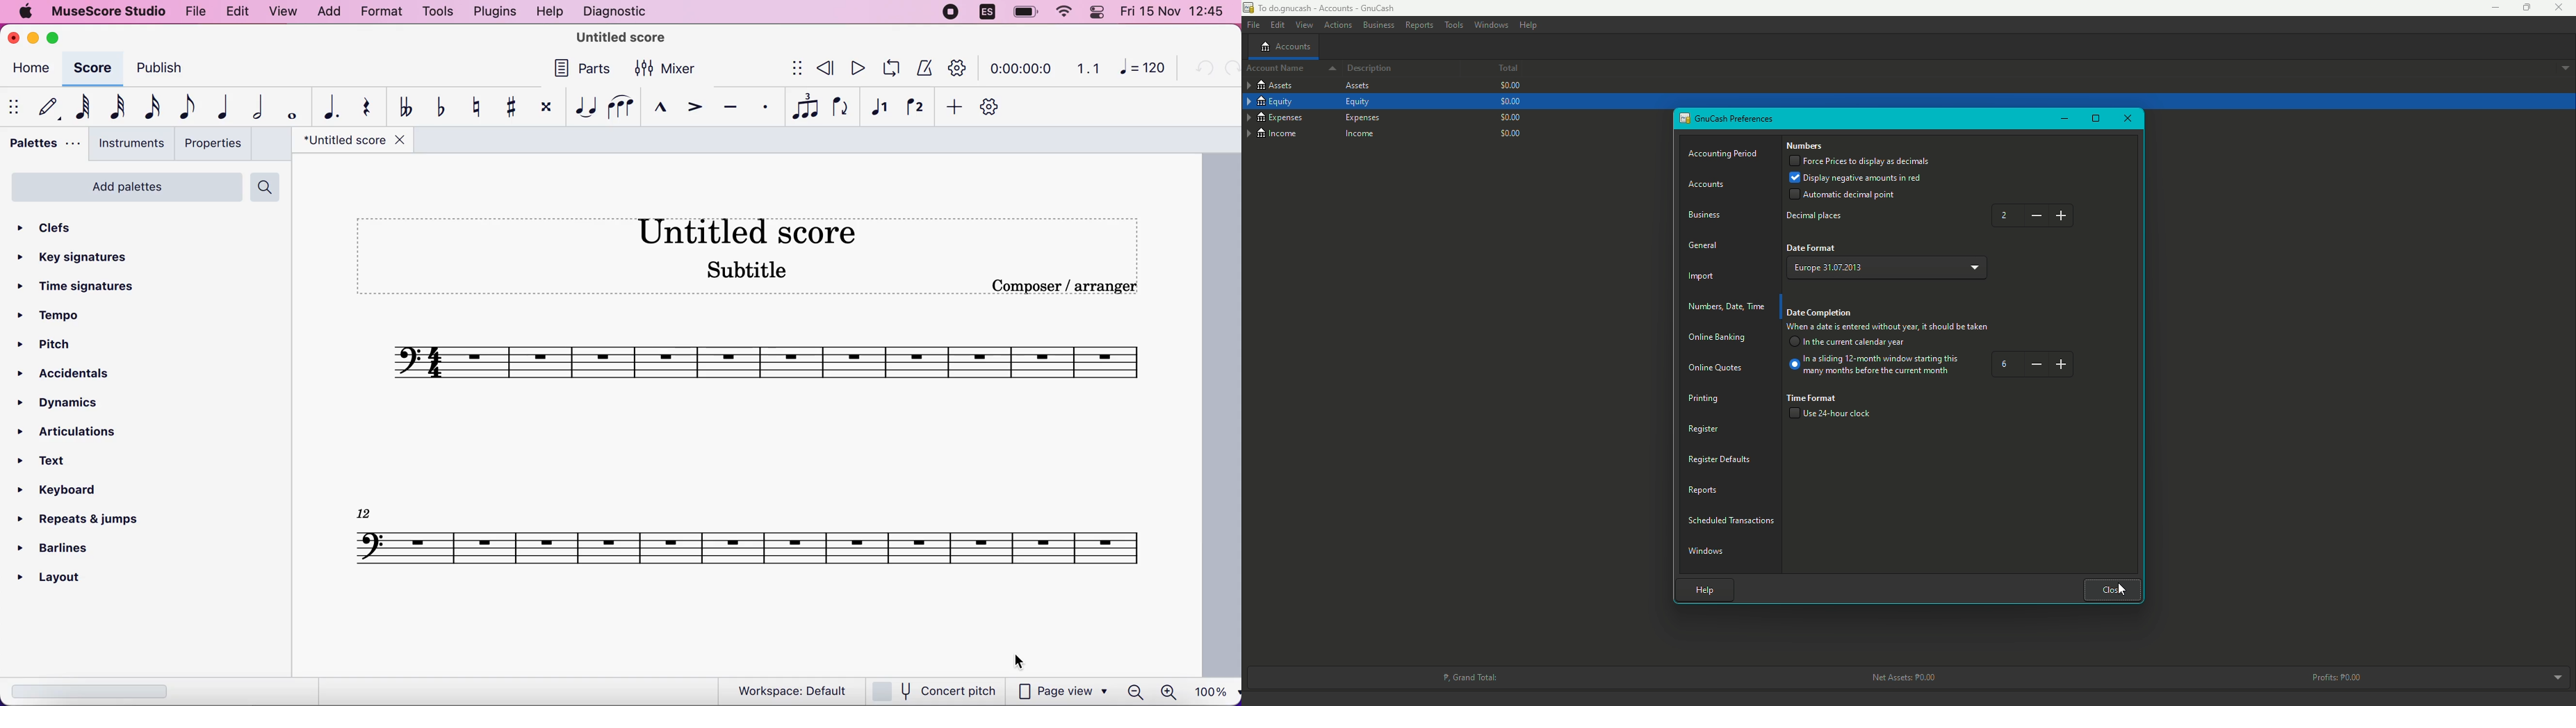 The height and width of the screenshot is (728, 2576). What do you see at coordinates (2096, 120) in the screenshot?
I see `Restore` at bounding box center [2096, 120].